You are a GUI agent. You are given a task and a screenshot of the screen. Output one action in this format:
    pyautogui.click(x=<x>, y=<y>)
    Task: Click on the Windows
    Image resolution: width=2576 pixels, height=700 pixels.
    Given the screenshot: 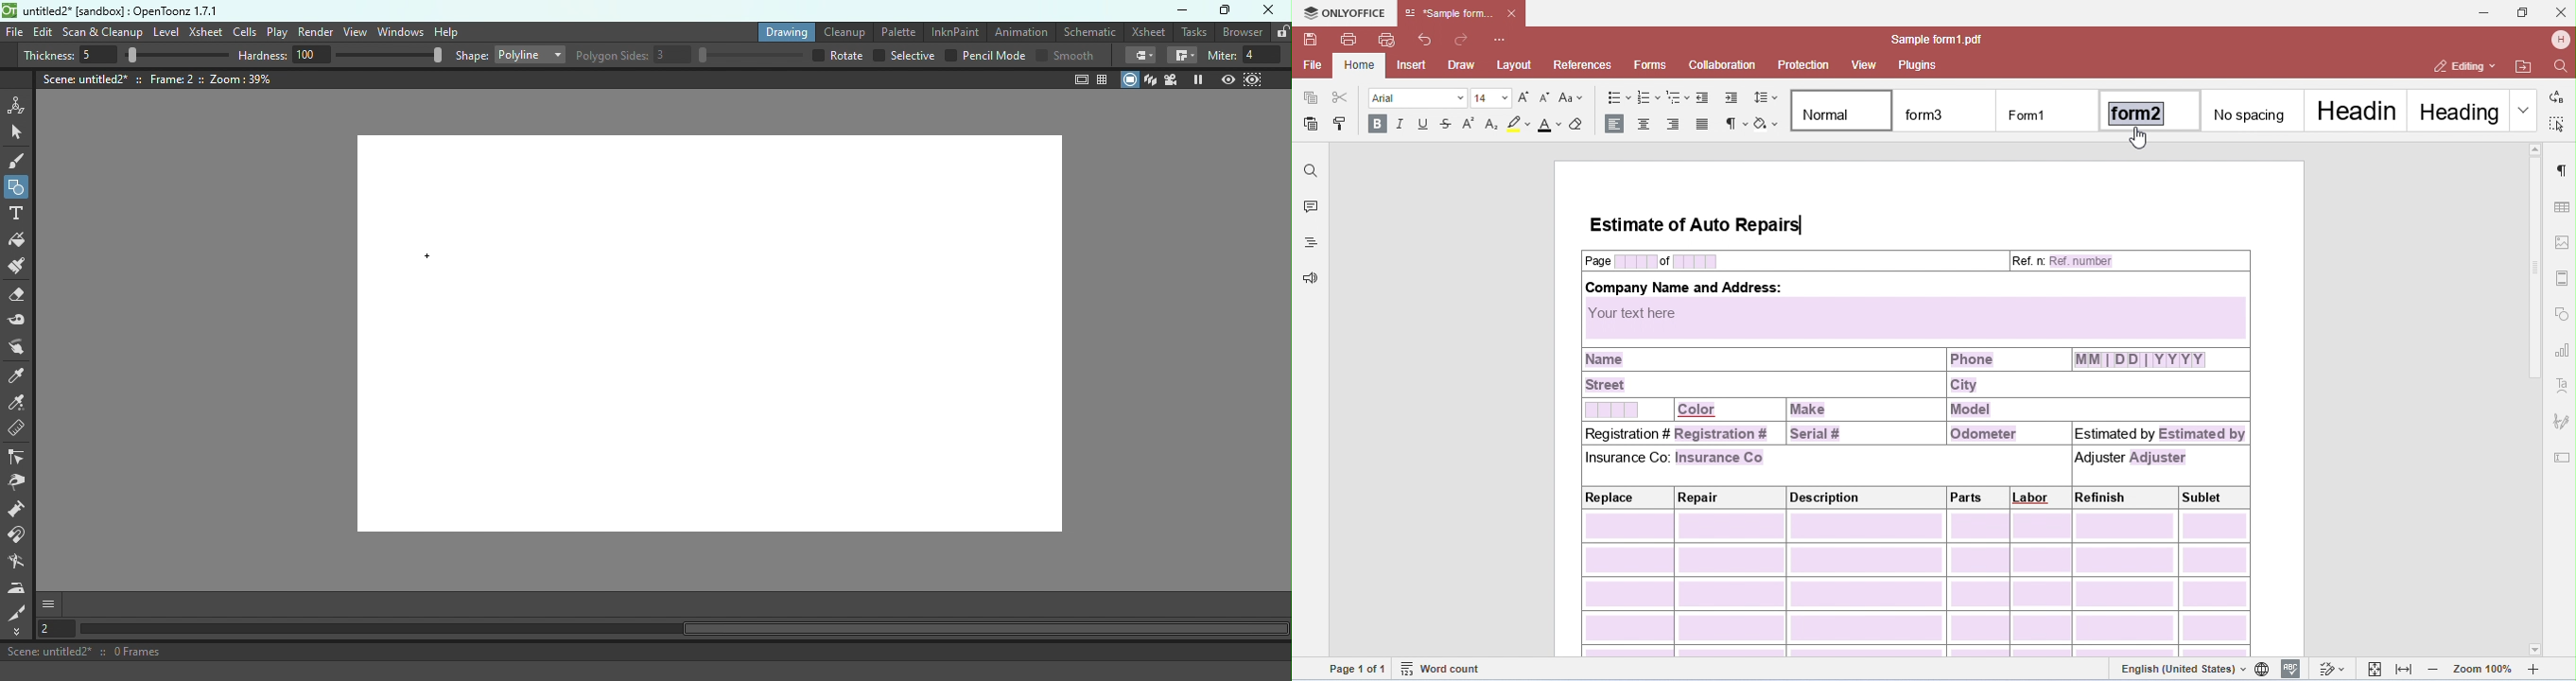 What is the action you would take?
    pyautogui.click(x=399, y=32)
    